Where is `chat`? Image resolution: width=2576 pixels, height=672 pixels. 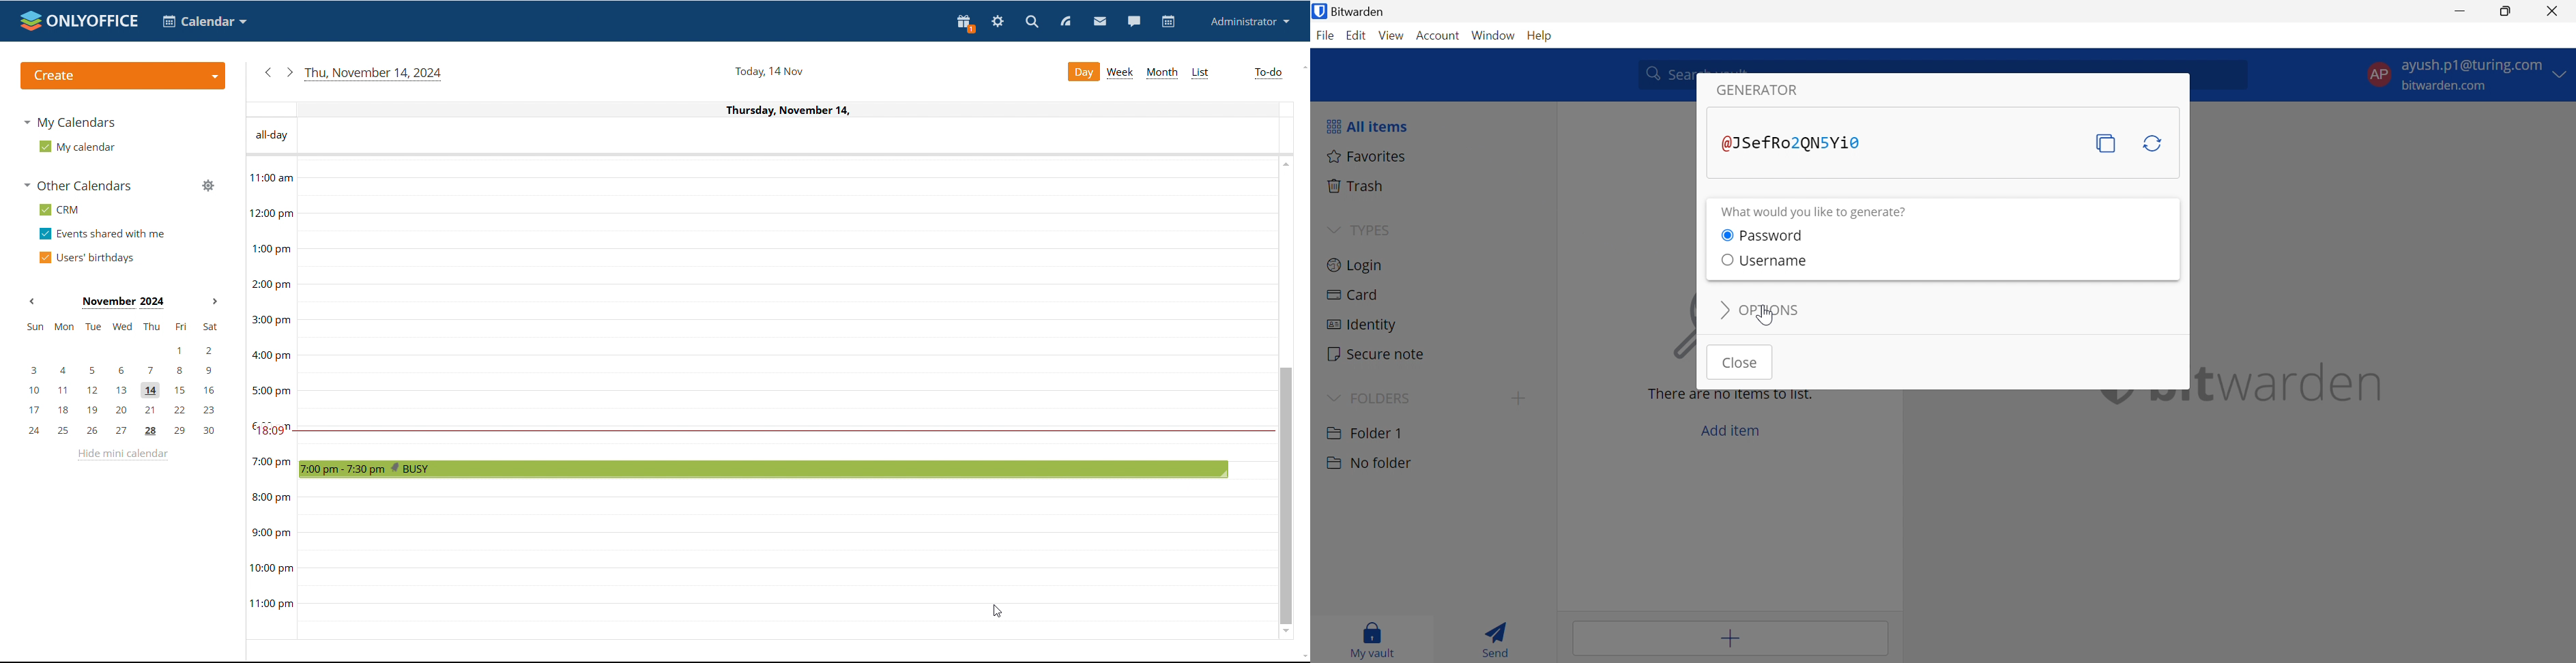
chat is located at coordinates (1133, 21).